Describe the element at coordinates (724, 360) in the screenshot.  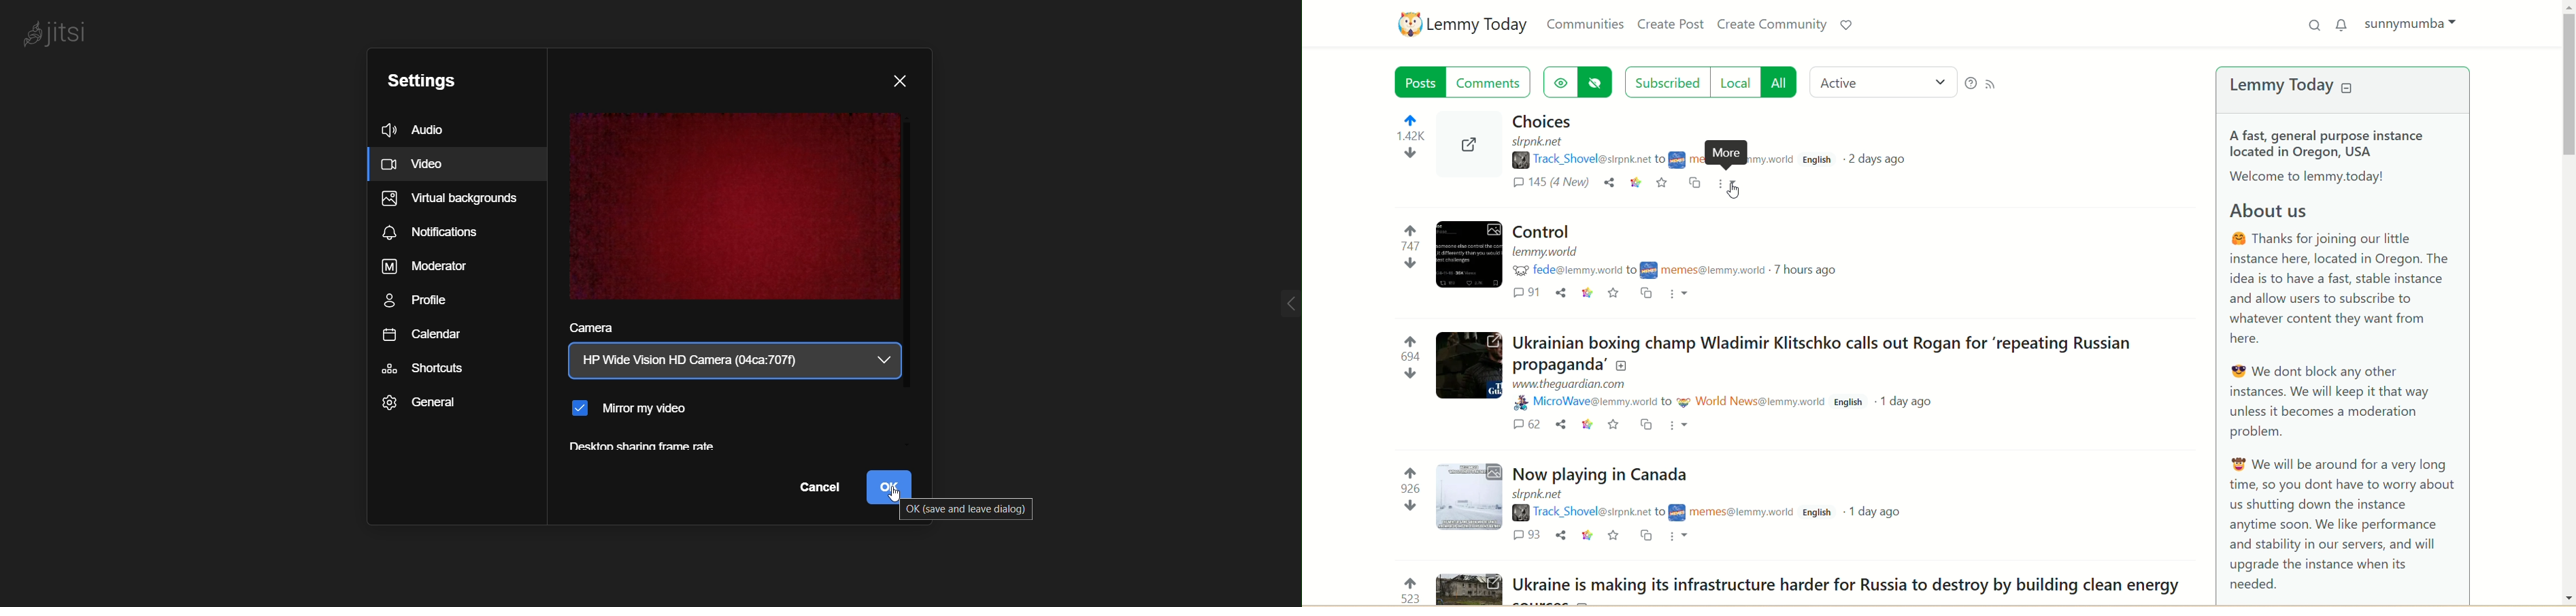
I see `current camera` at that location.